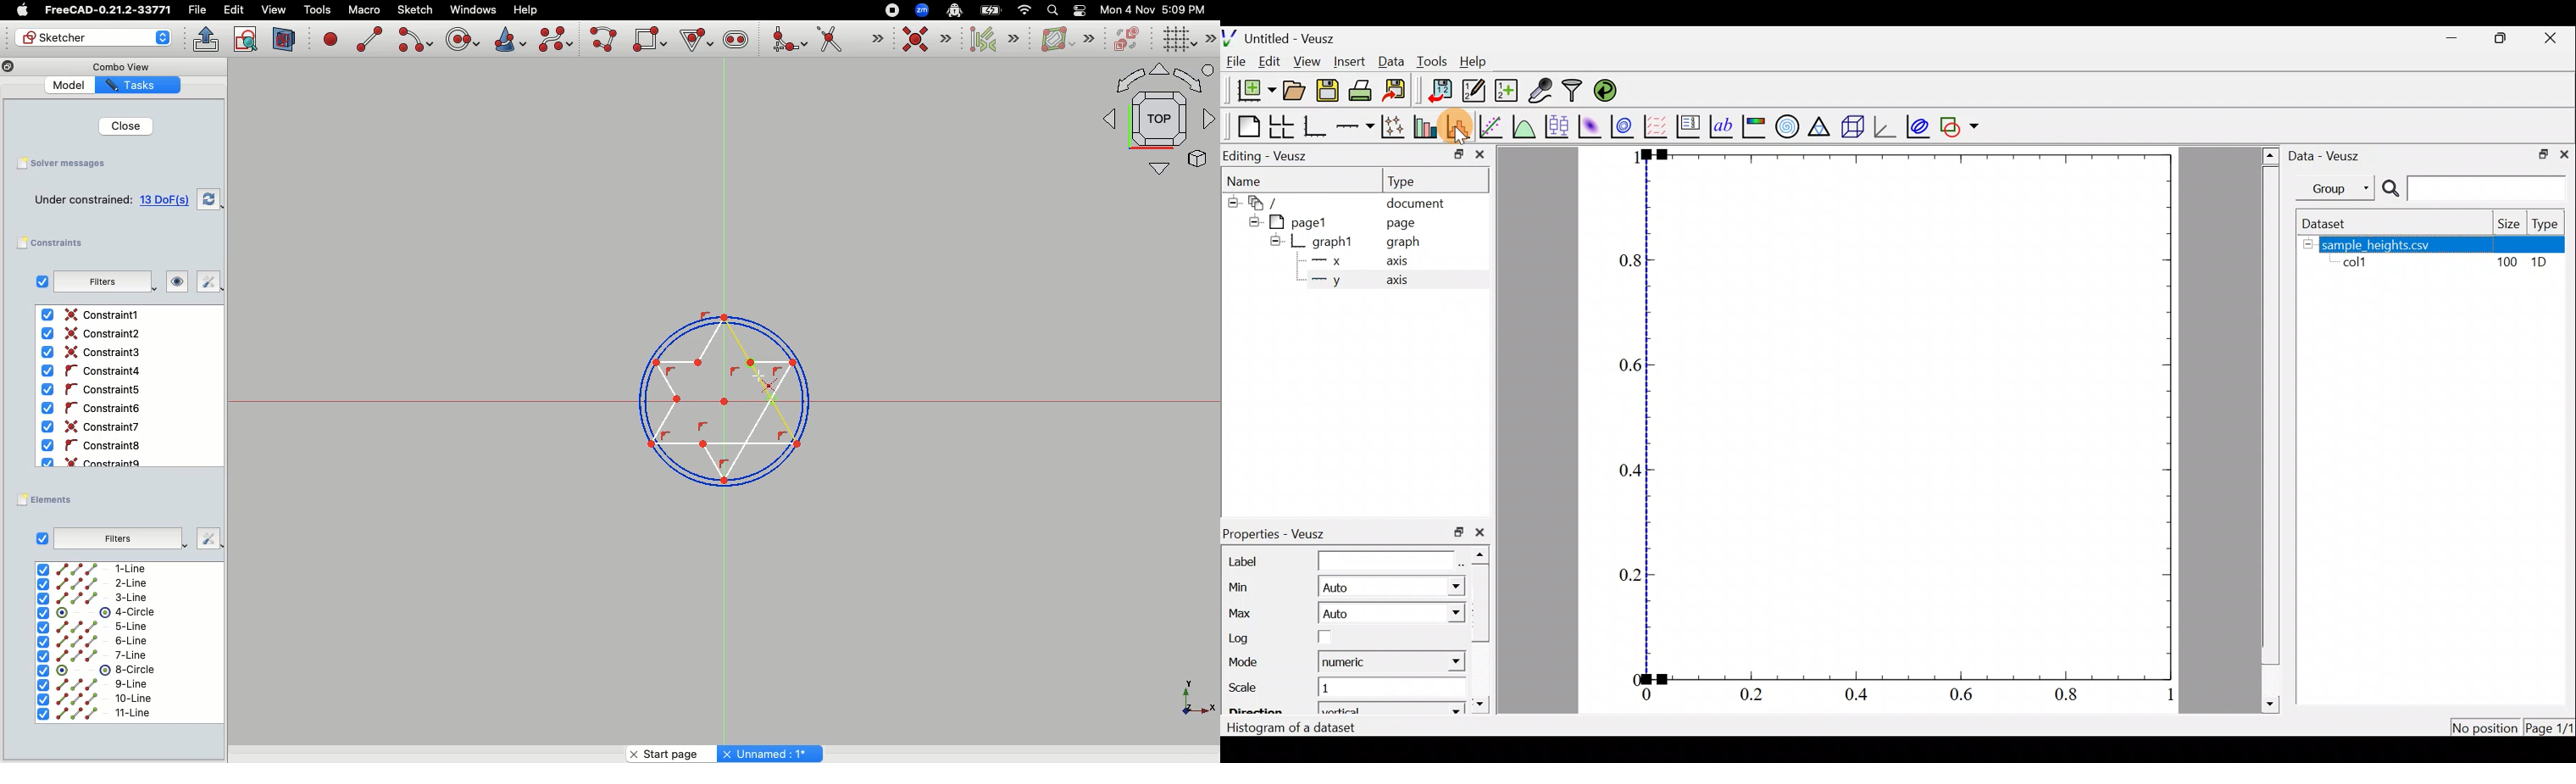 The width and height of the screenshot is (2576, 784). What do you see at coordinates (1755, 126) in the screenshot?
I see `image color bar` at bounding box center [1755, 126].